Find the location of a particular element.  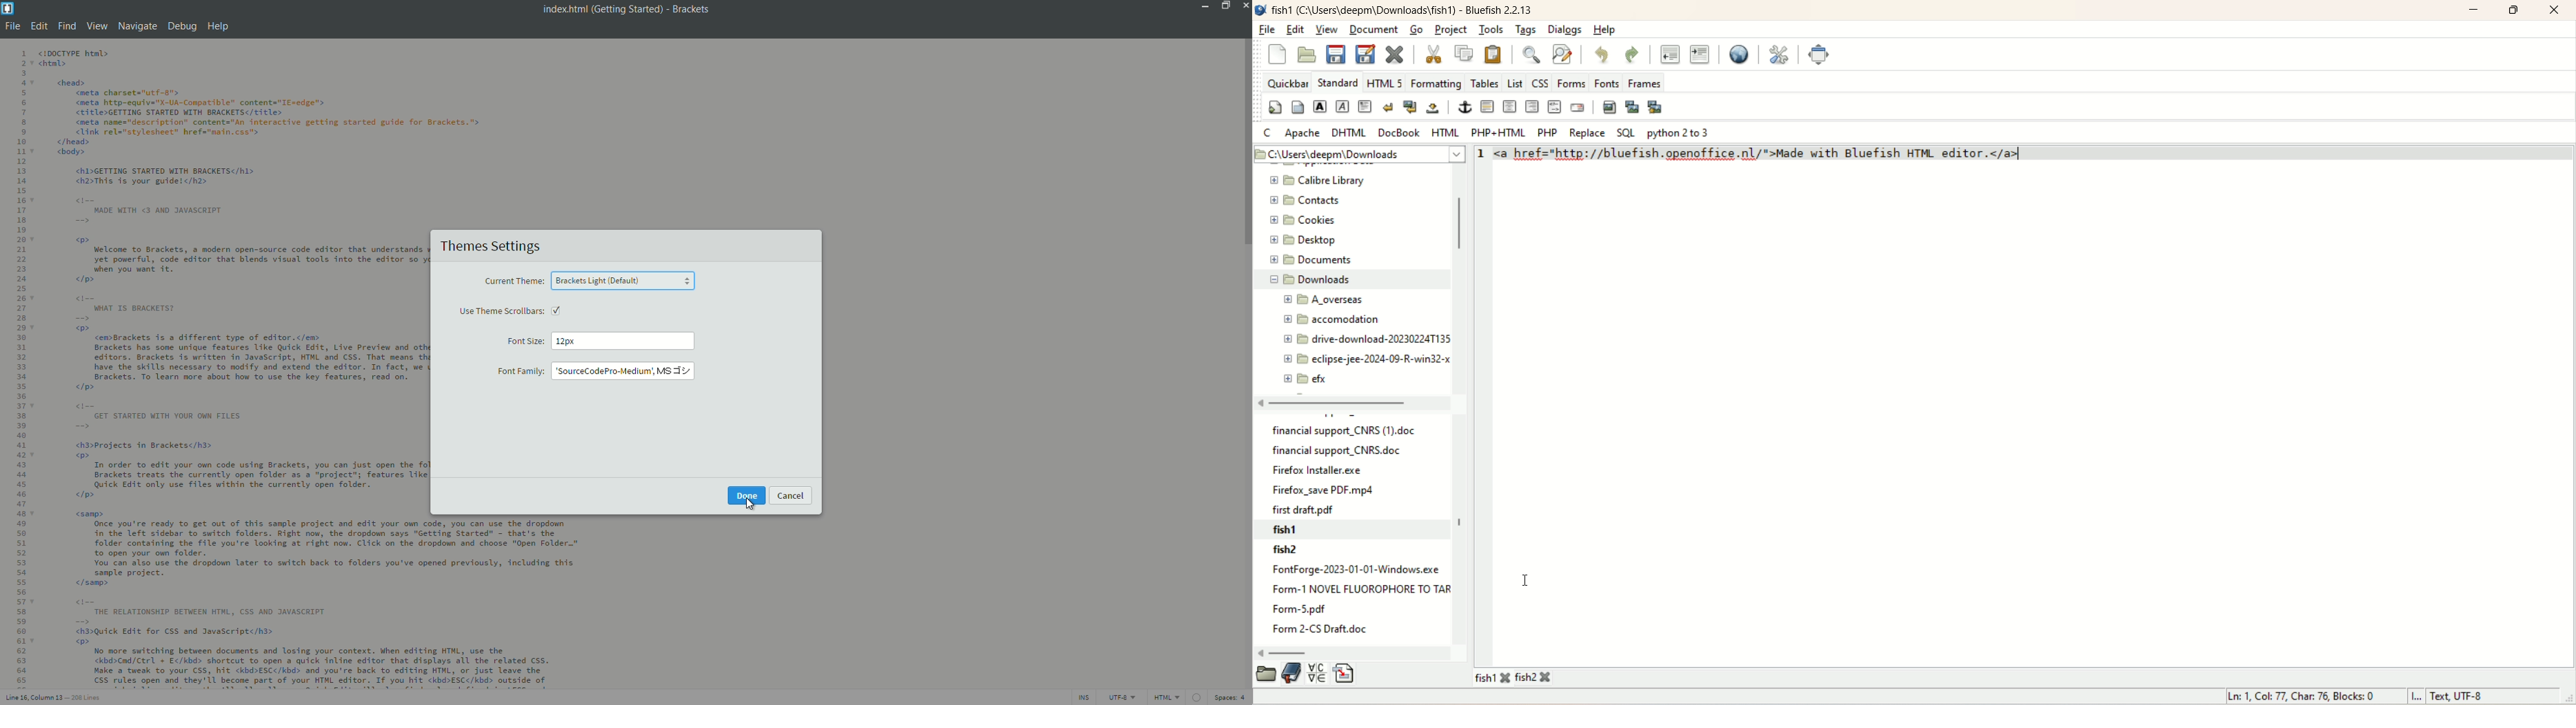

current theme is located at coordinates (514, 282).